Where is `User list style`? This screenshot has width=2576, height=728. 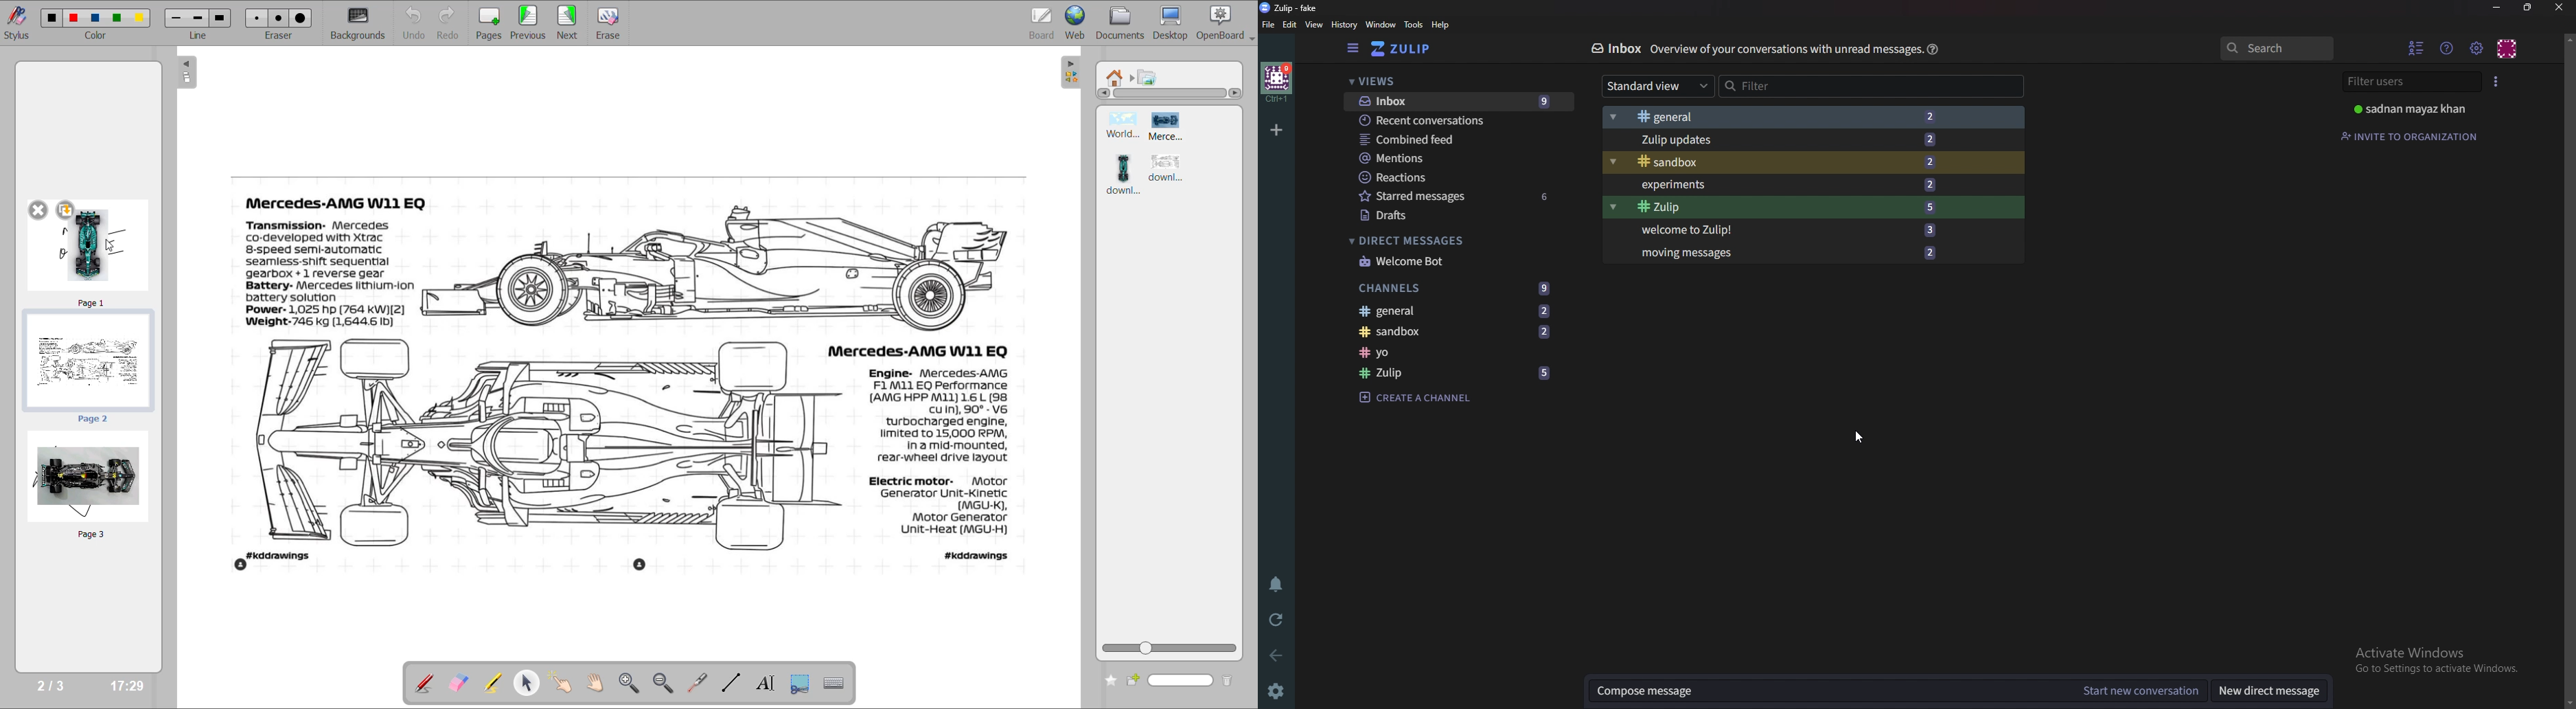 User list style is located at coordinates (2495, 80).